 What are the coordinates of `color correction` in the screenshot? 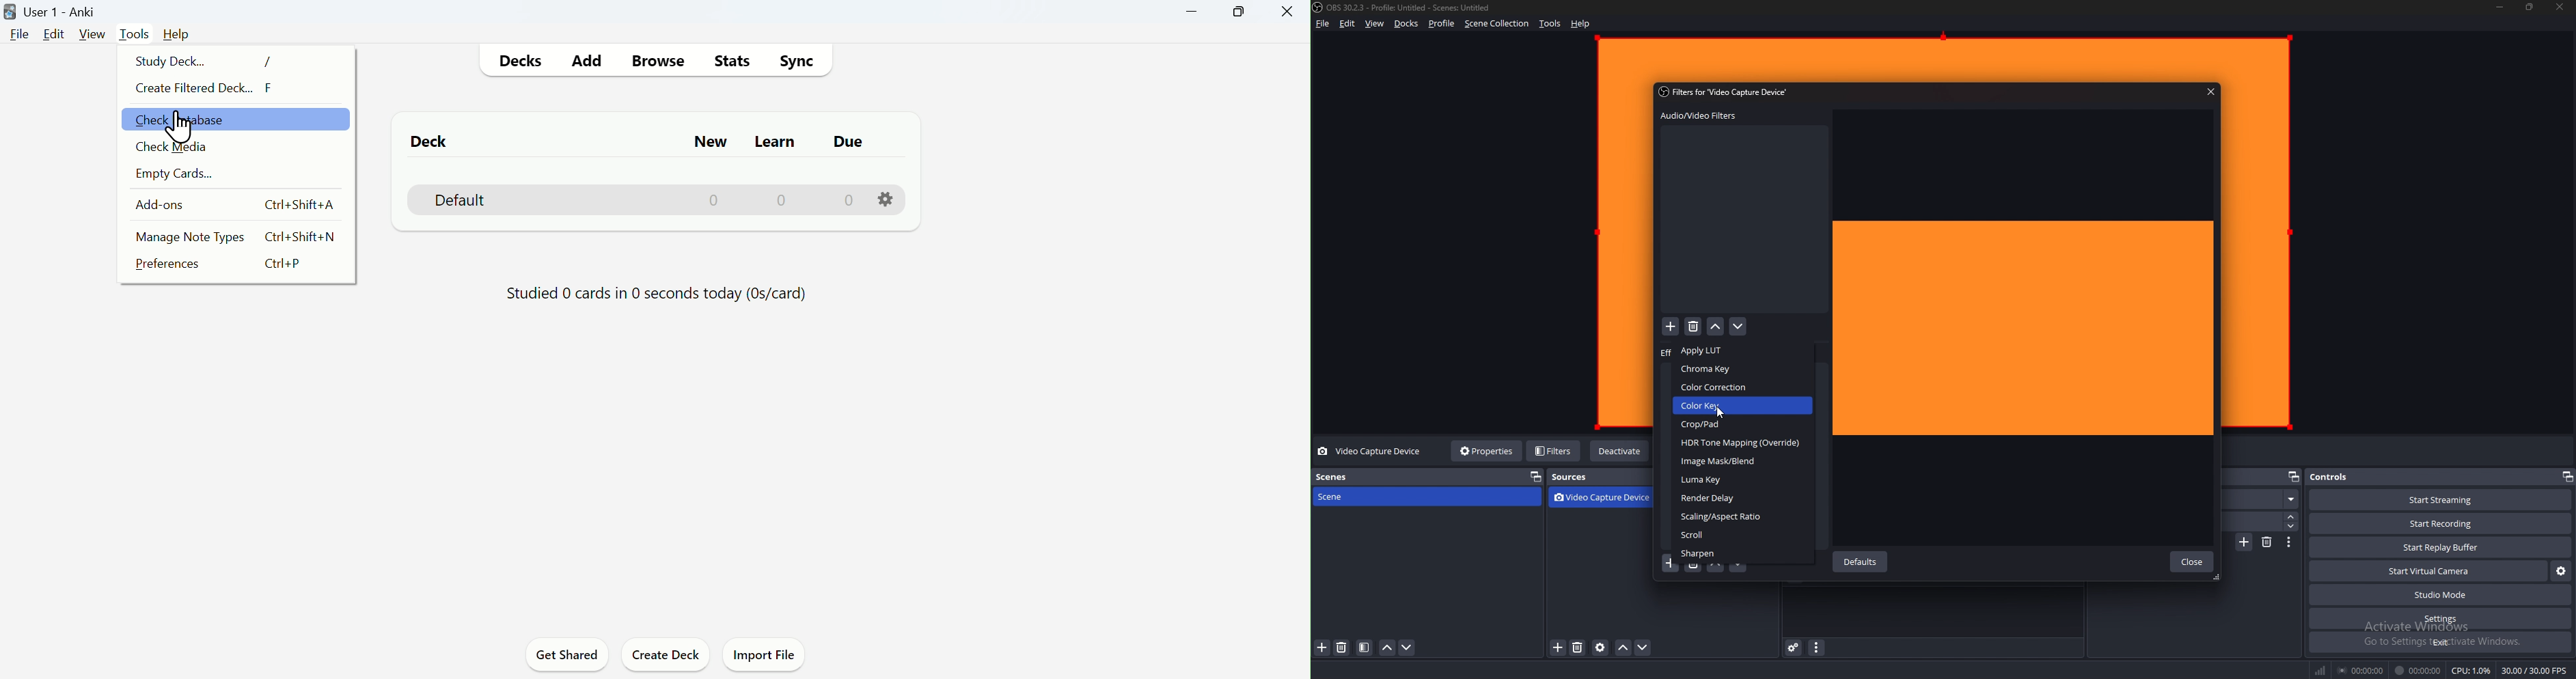 It's located at (1742, 386).